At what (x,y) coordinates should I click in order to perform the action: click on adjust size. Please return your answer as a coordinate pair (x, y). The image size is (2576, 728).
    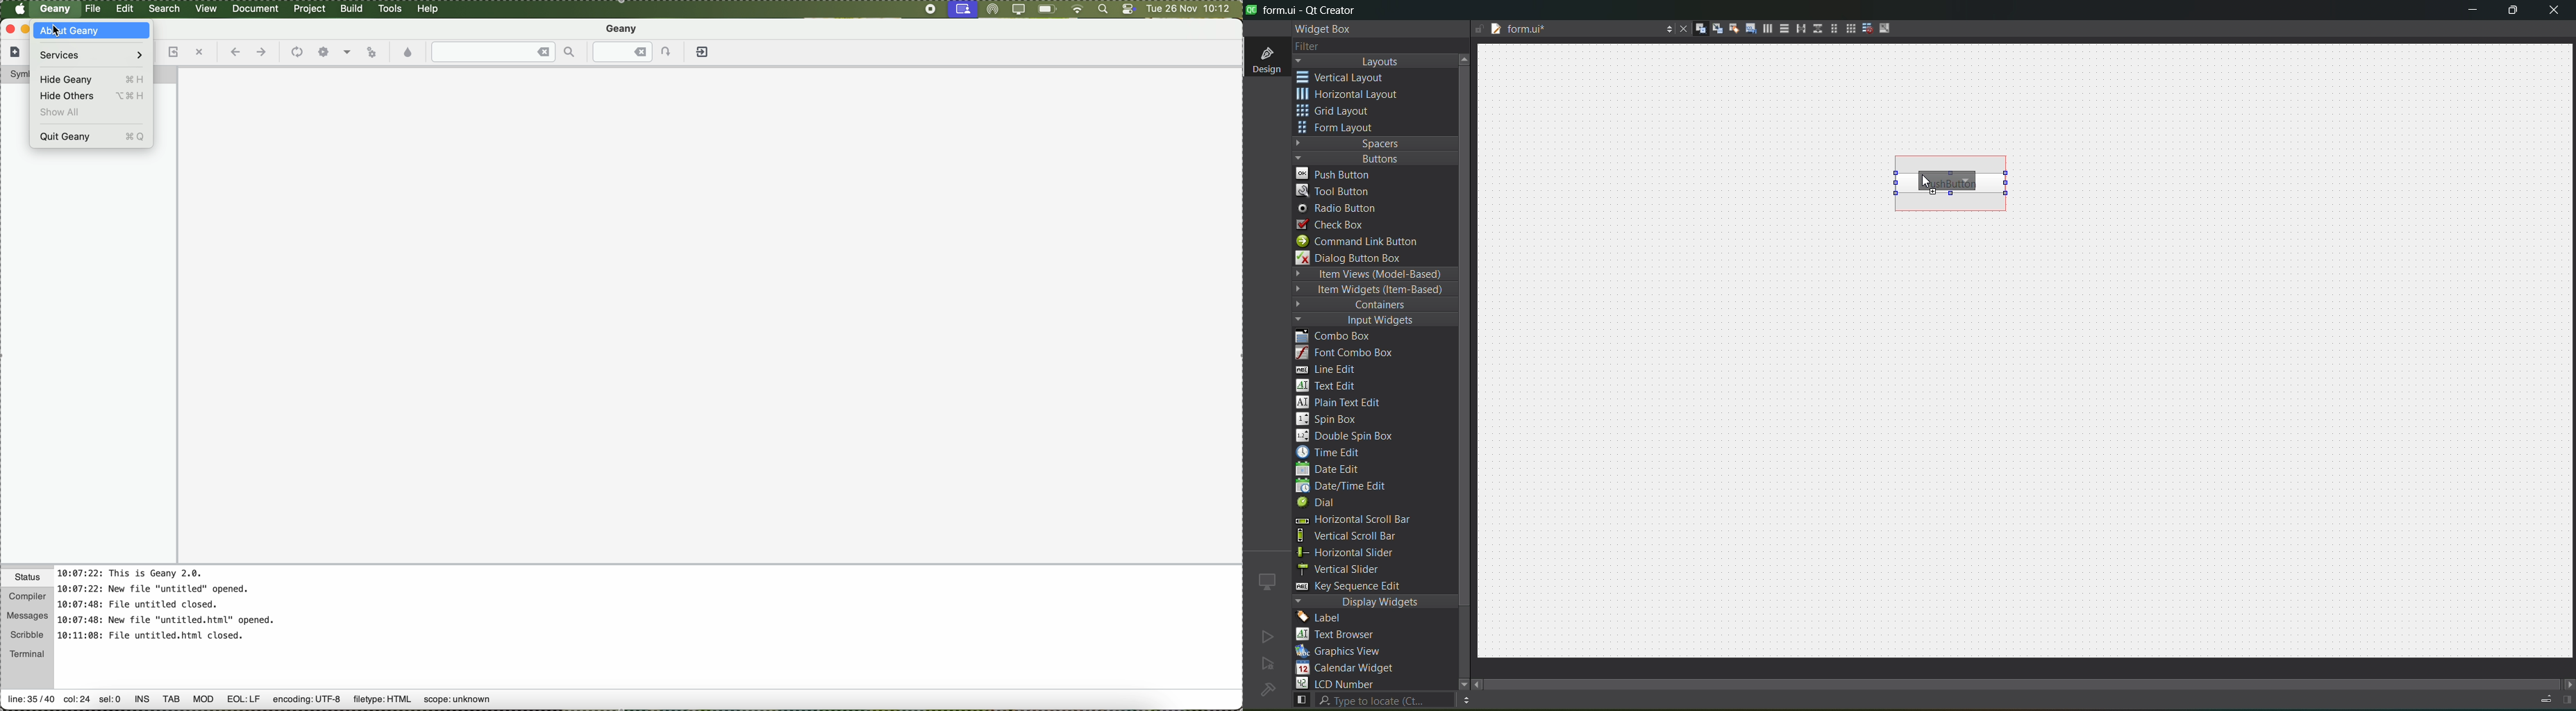
    Looking at the image, I should click on (1888, 28).